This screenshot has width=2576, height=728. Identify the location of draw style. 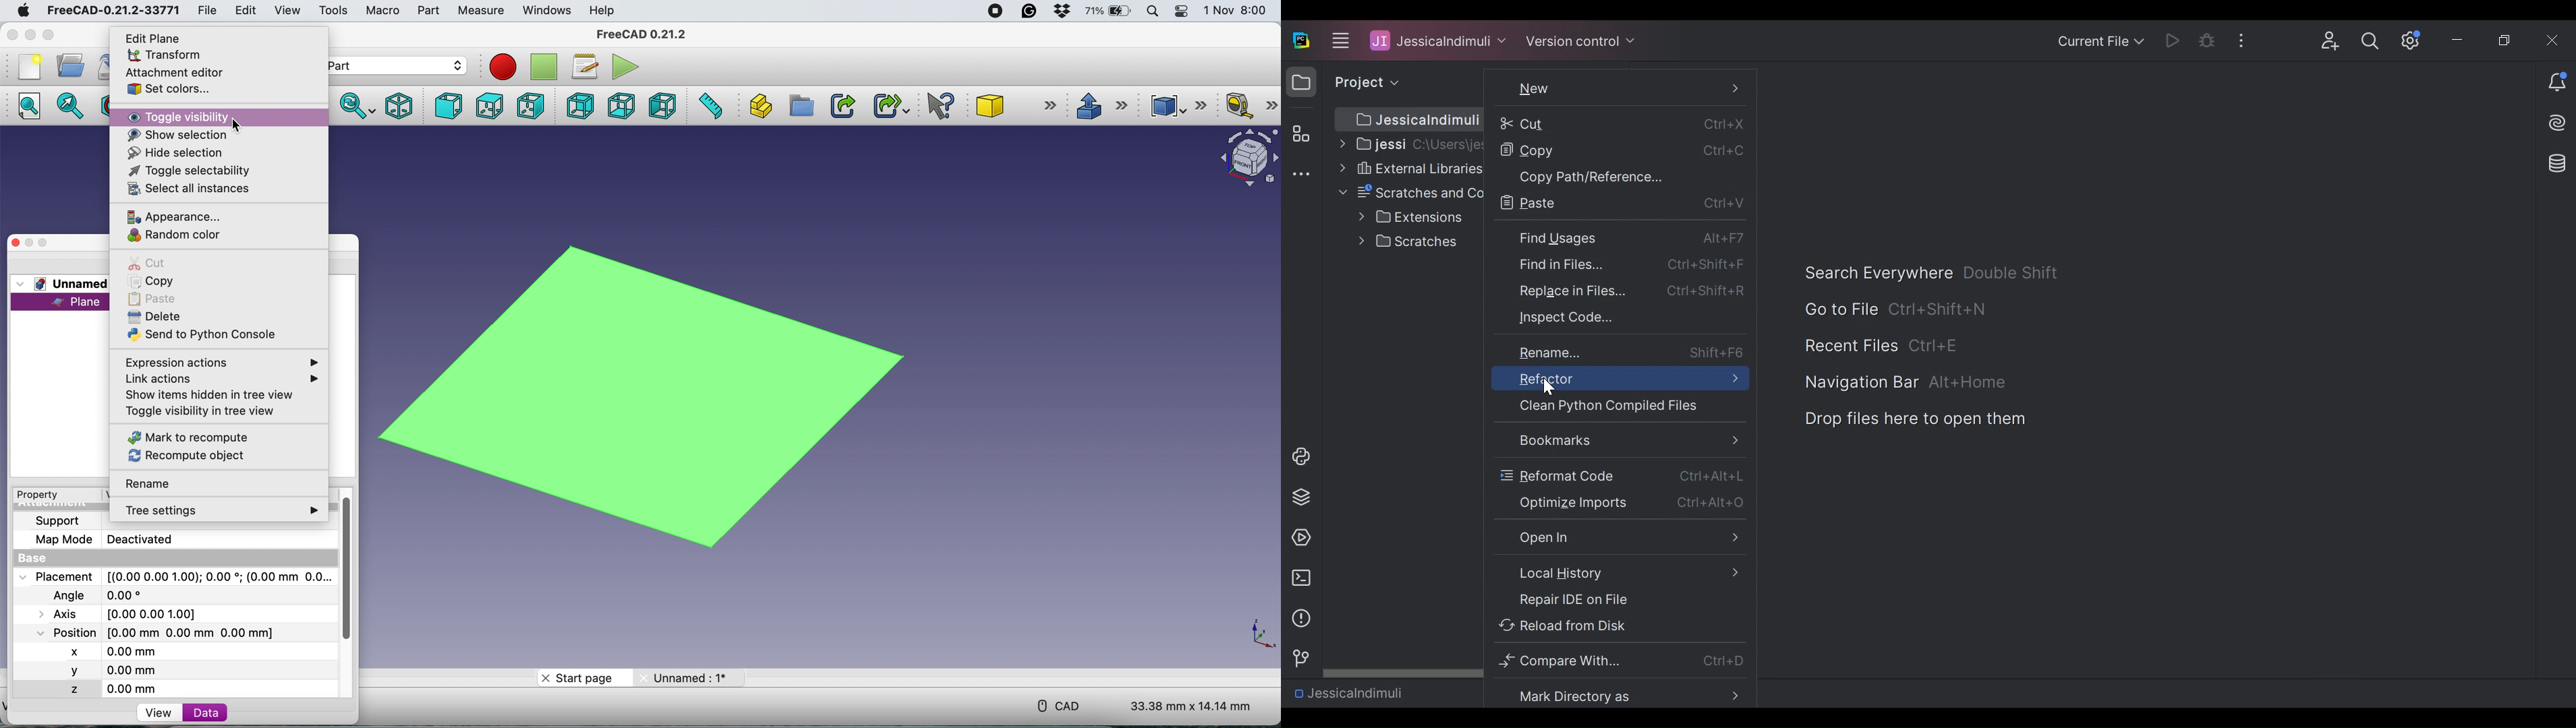
(102, 107).